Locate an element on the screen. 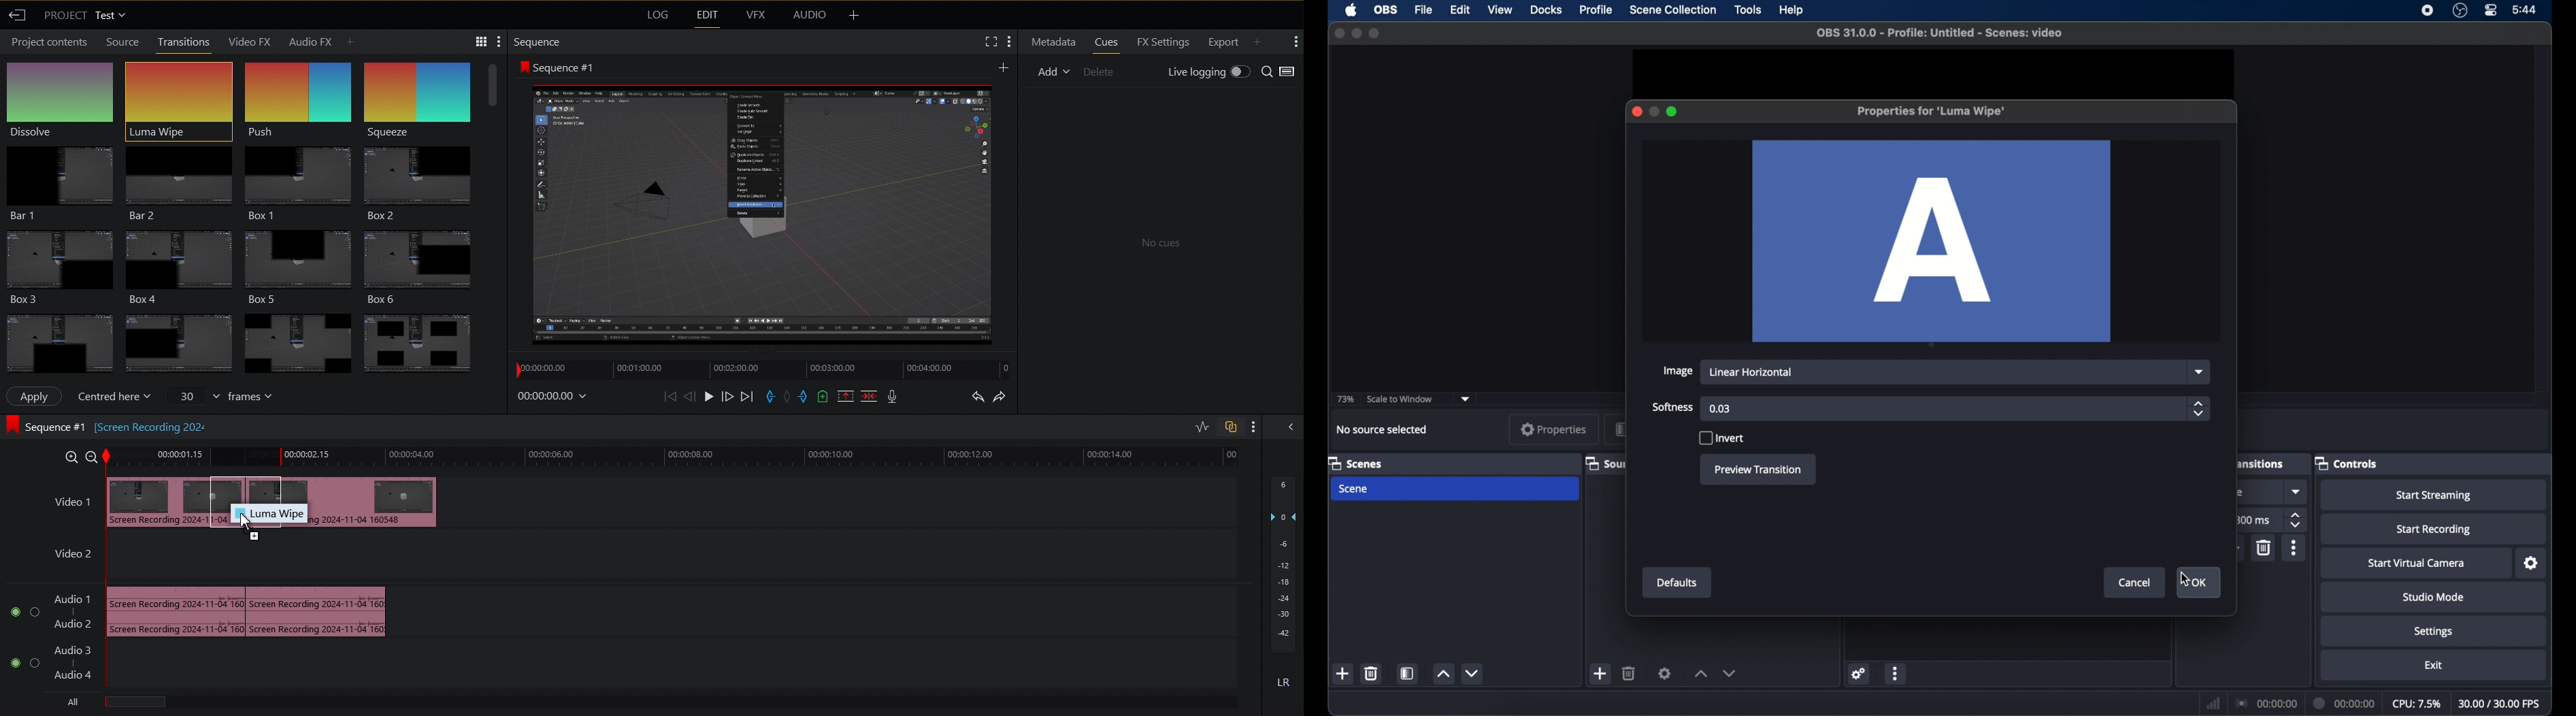 Image resolution: width=2576 pixels, height=728 pixels. Video 2 is located at coordinates (73, 557).